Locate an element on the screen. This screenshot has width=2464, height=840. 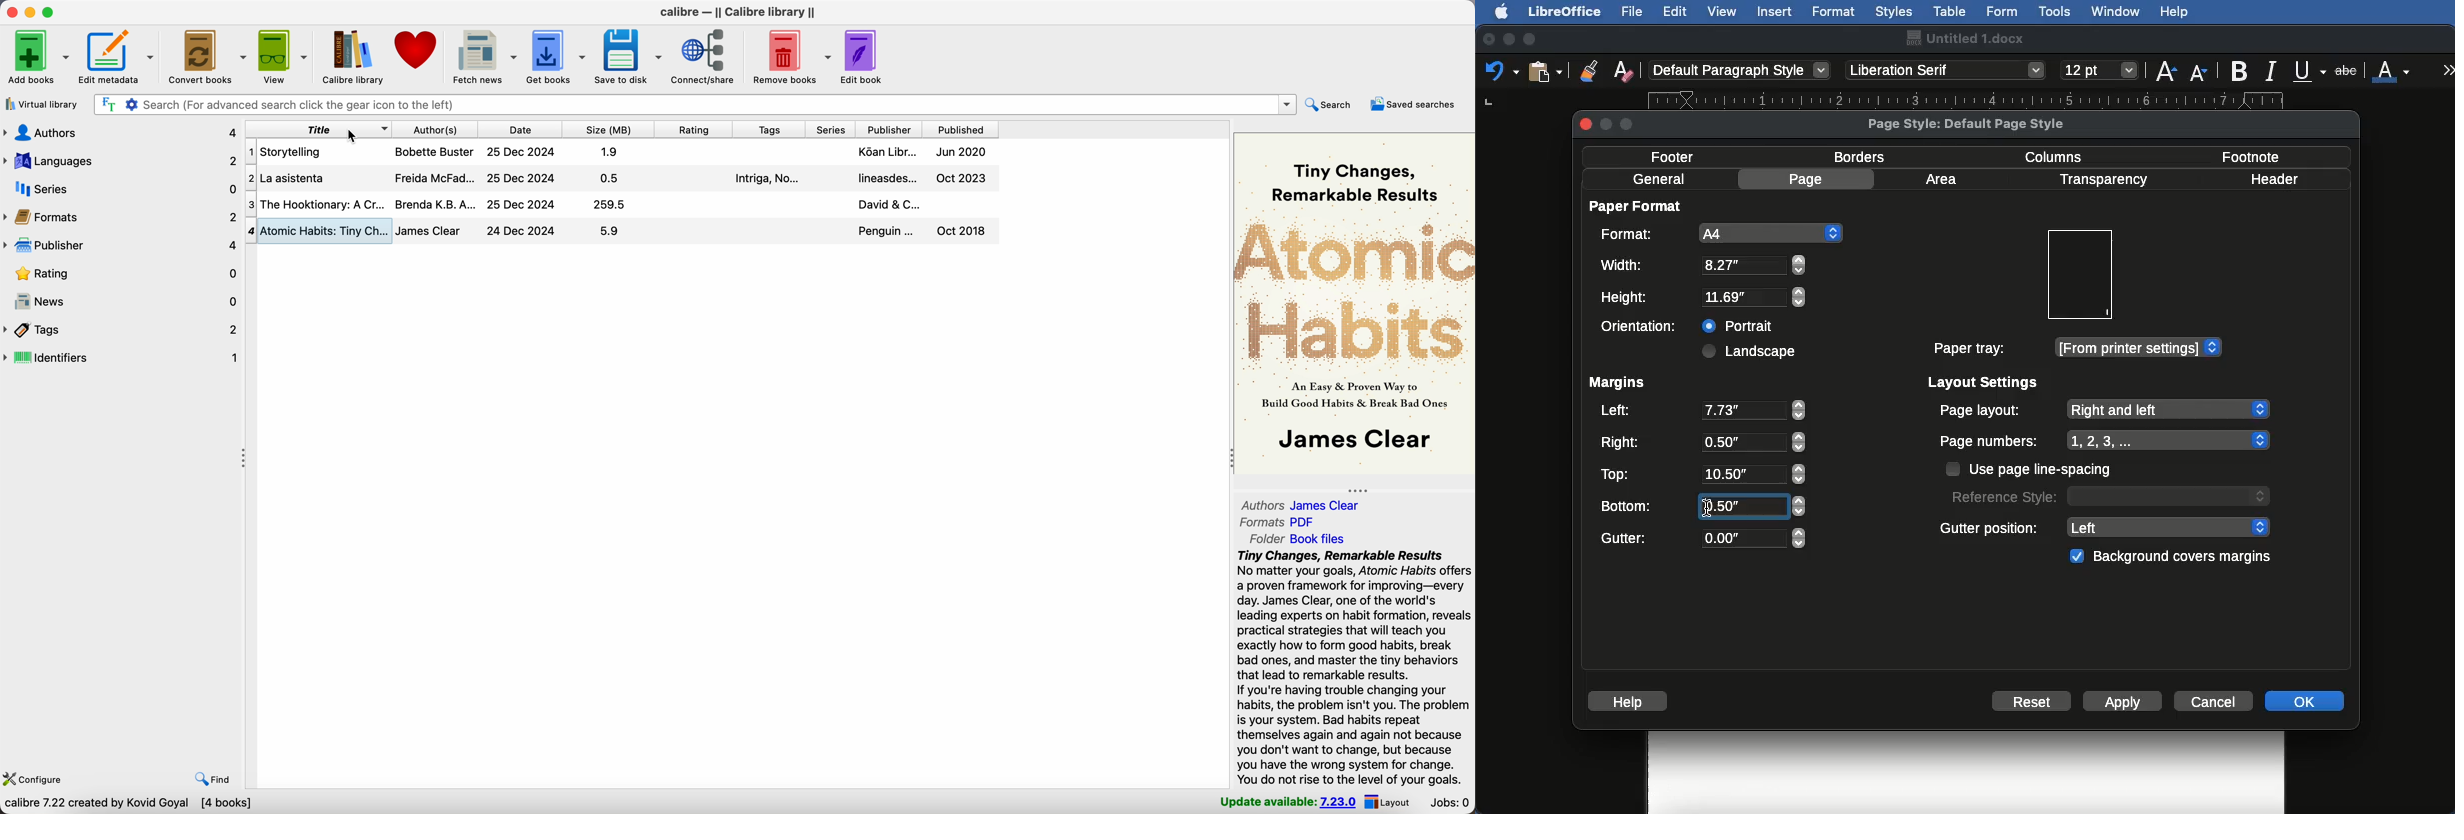
authors is located at coordinates (120, 131).